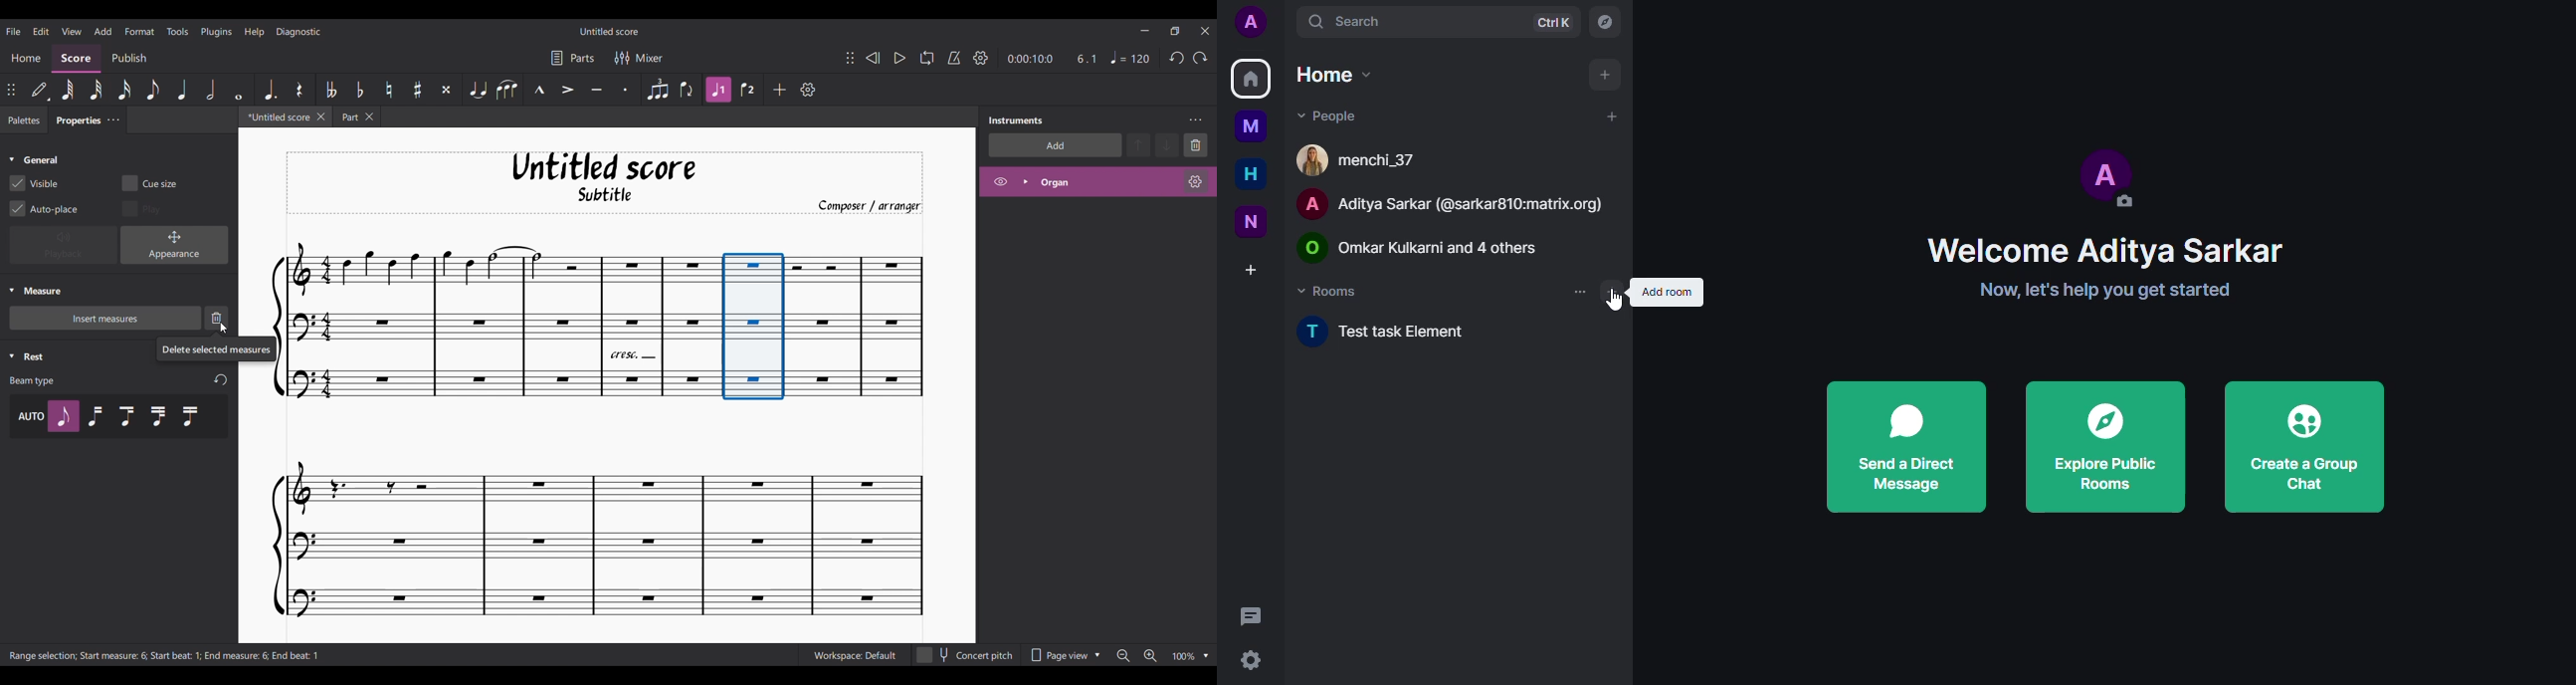  Describe the element at coordinates (1349, 23) in the screenshot. I see `search` at that location.